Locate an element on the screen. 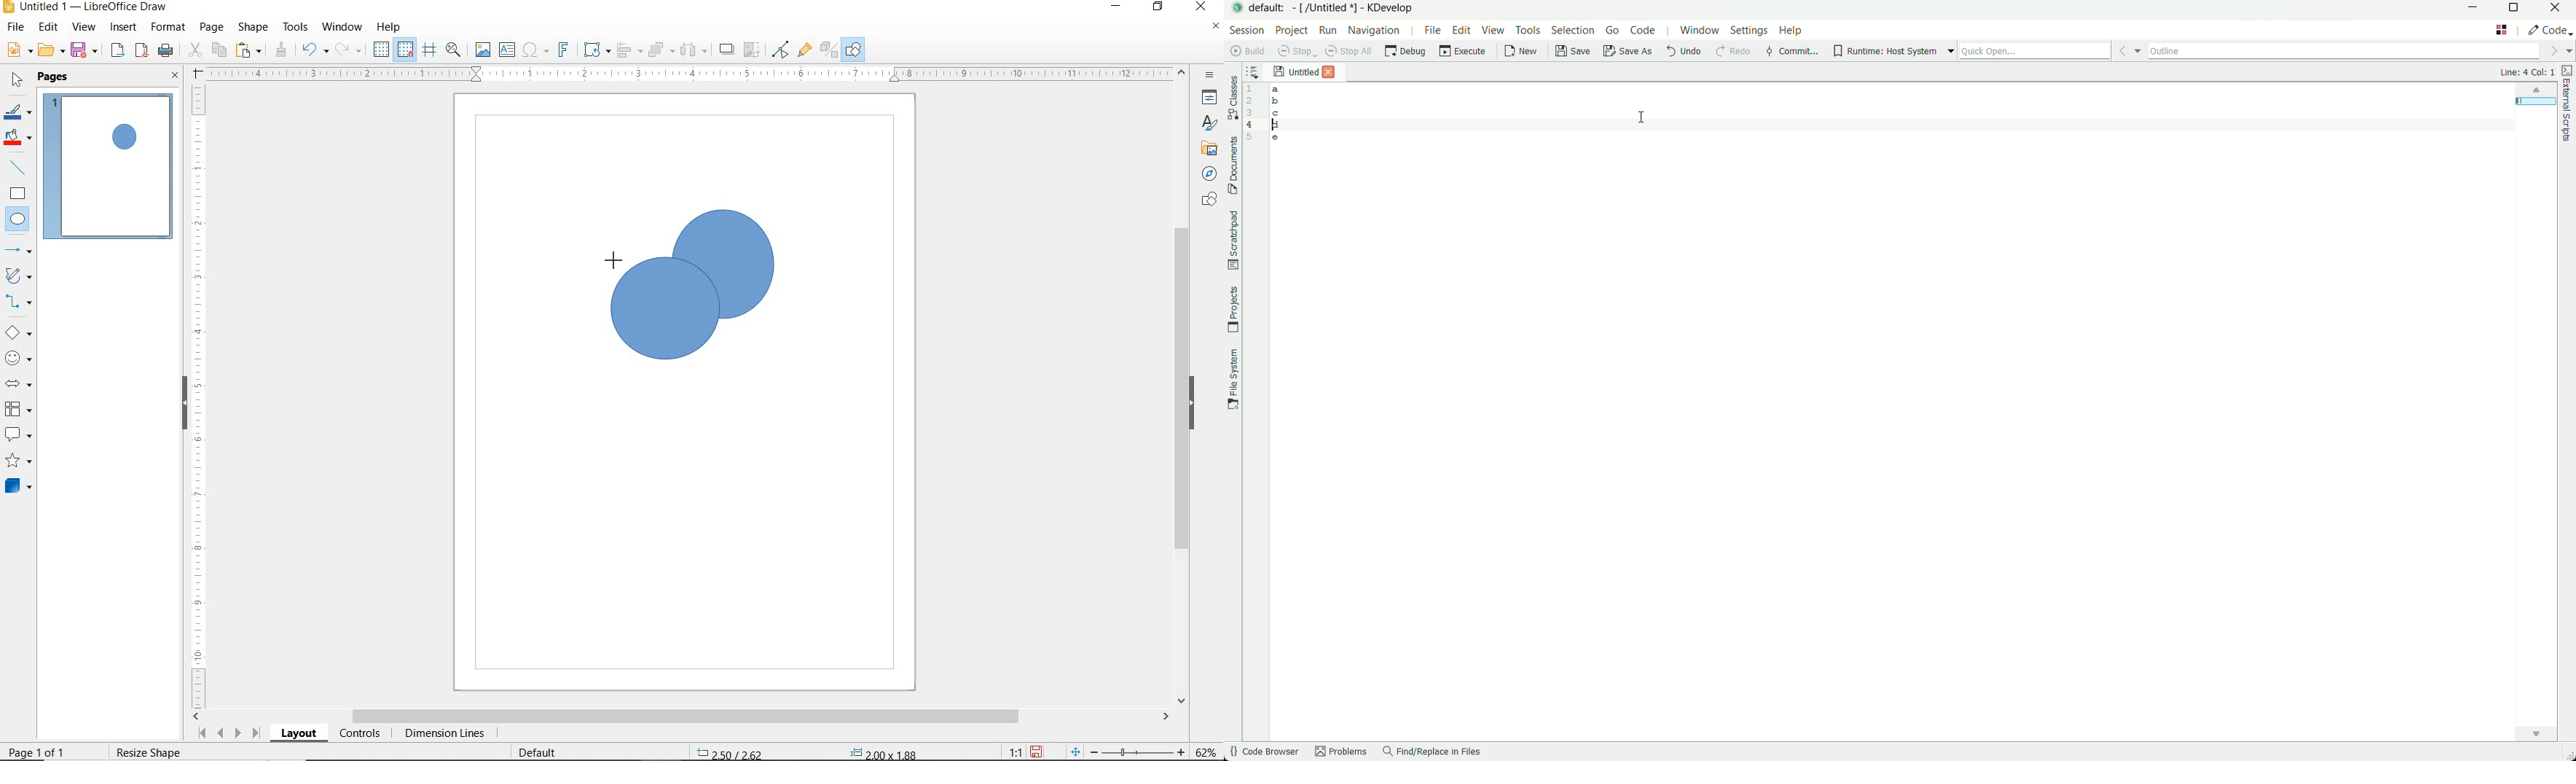  SHADOW is located at coordinates (727, 51).